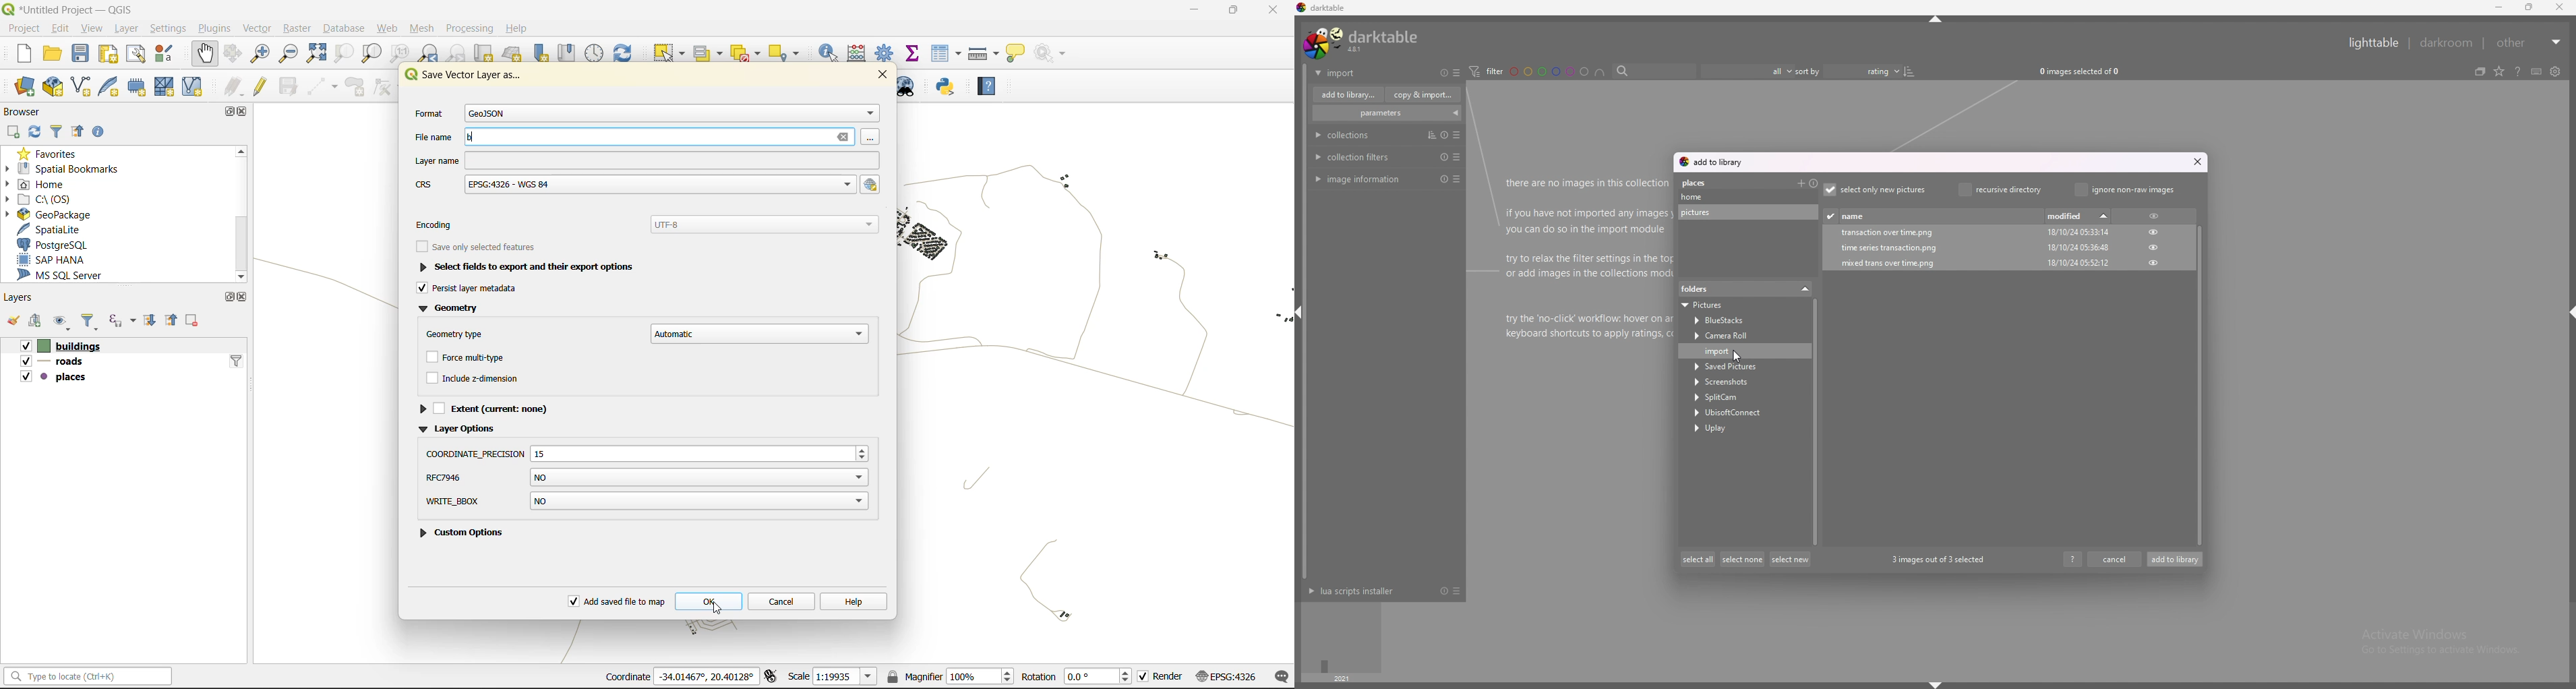 Image resolution: width=2576 pixels, height=700 pixels. I want to click on color labels, so click(1549, 71).